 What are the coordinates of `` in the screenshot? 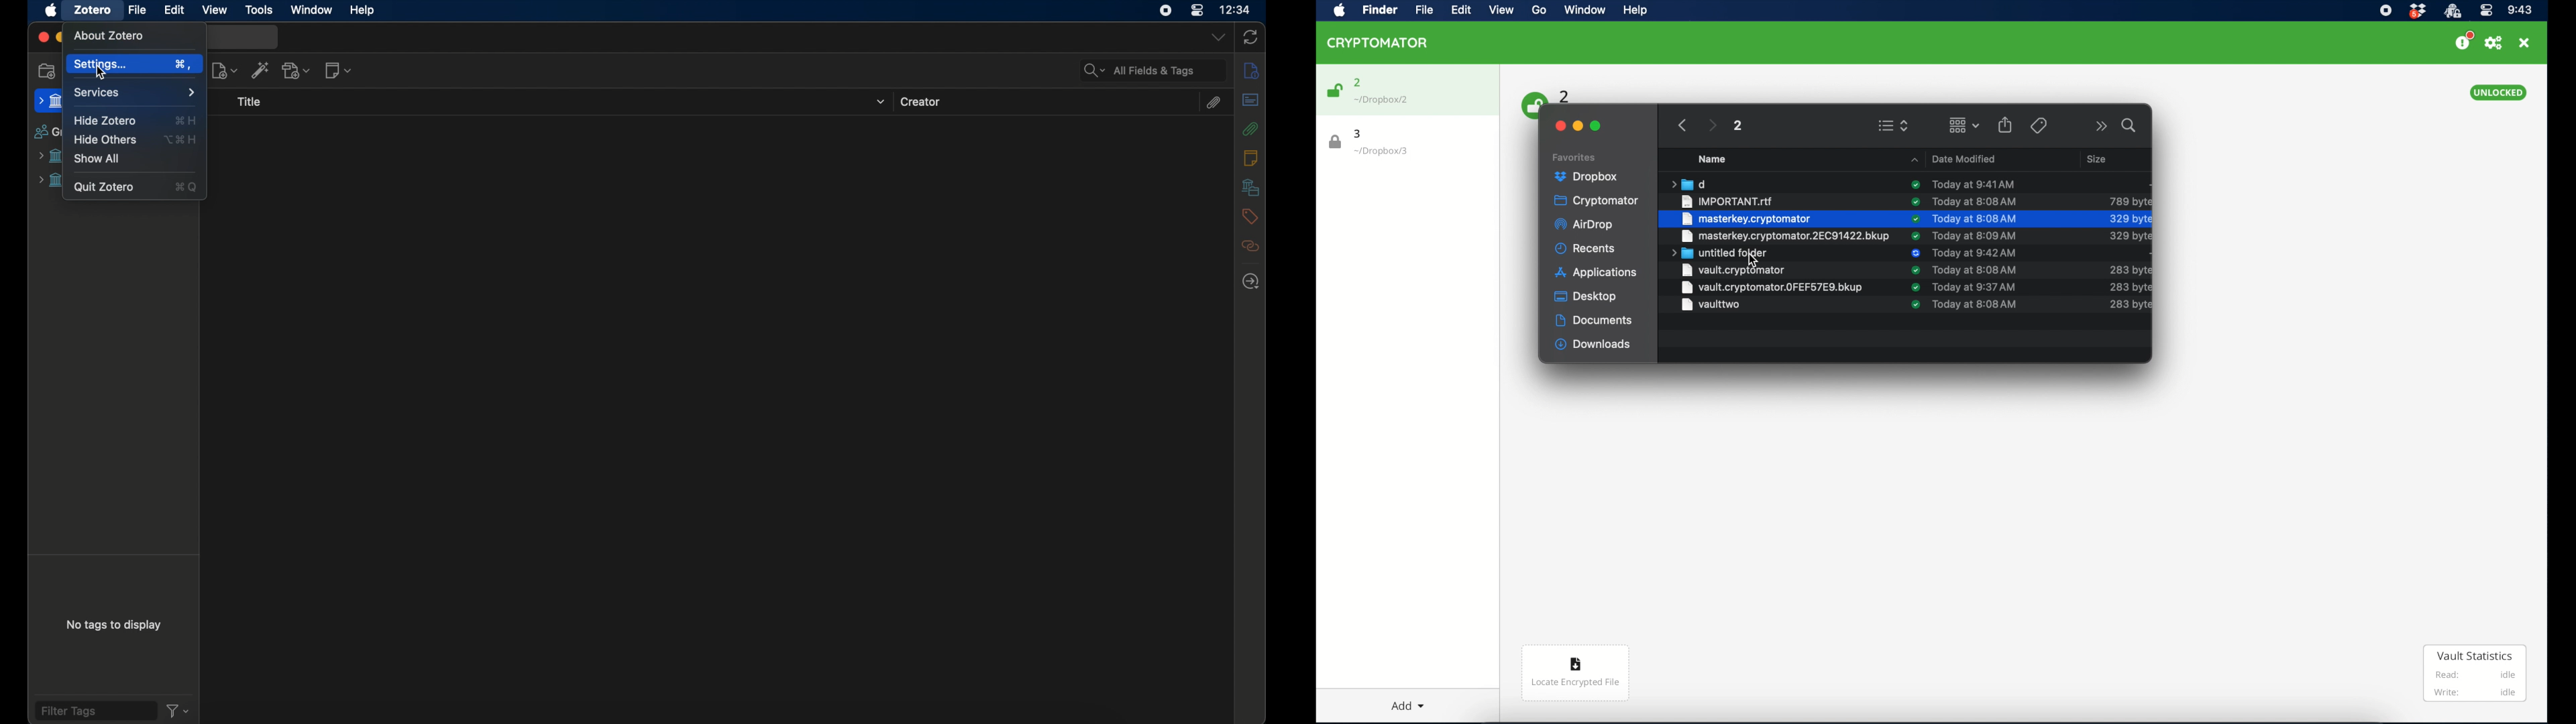 It's located at (1974, 236).